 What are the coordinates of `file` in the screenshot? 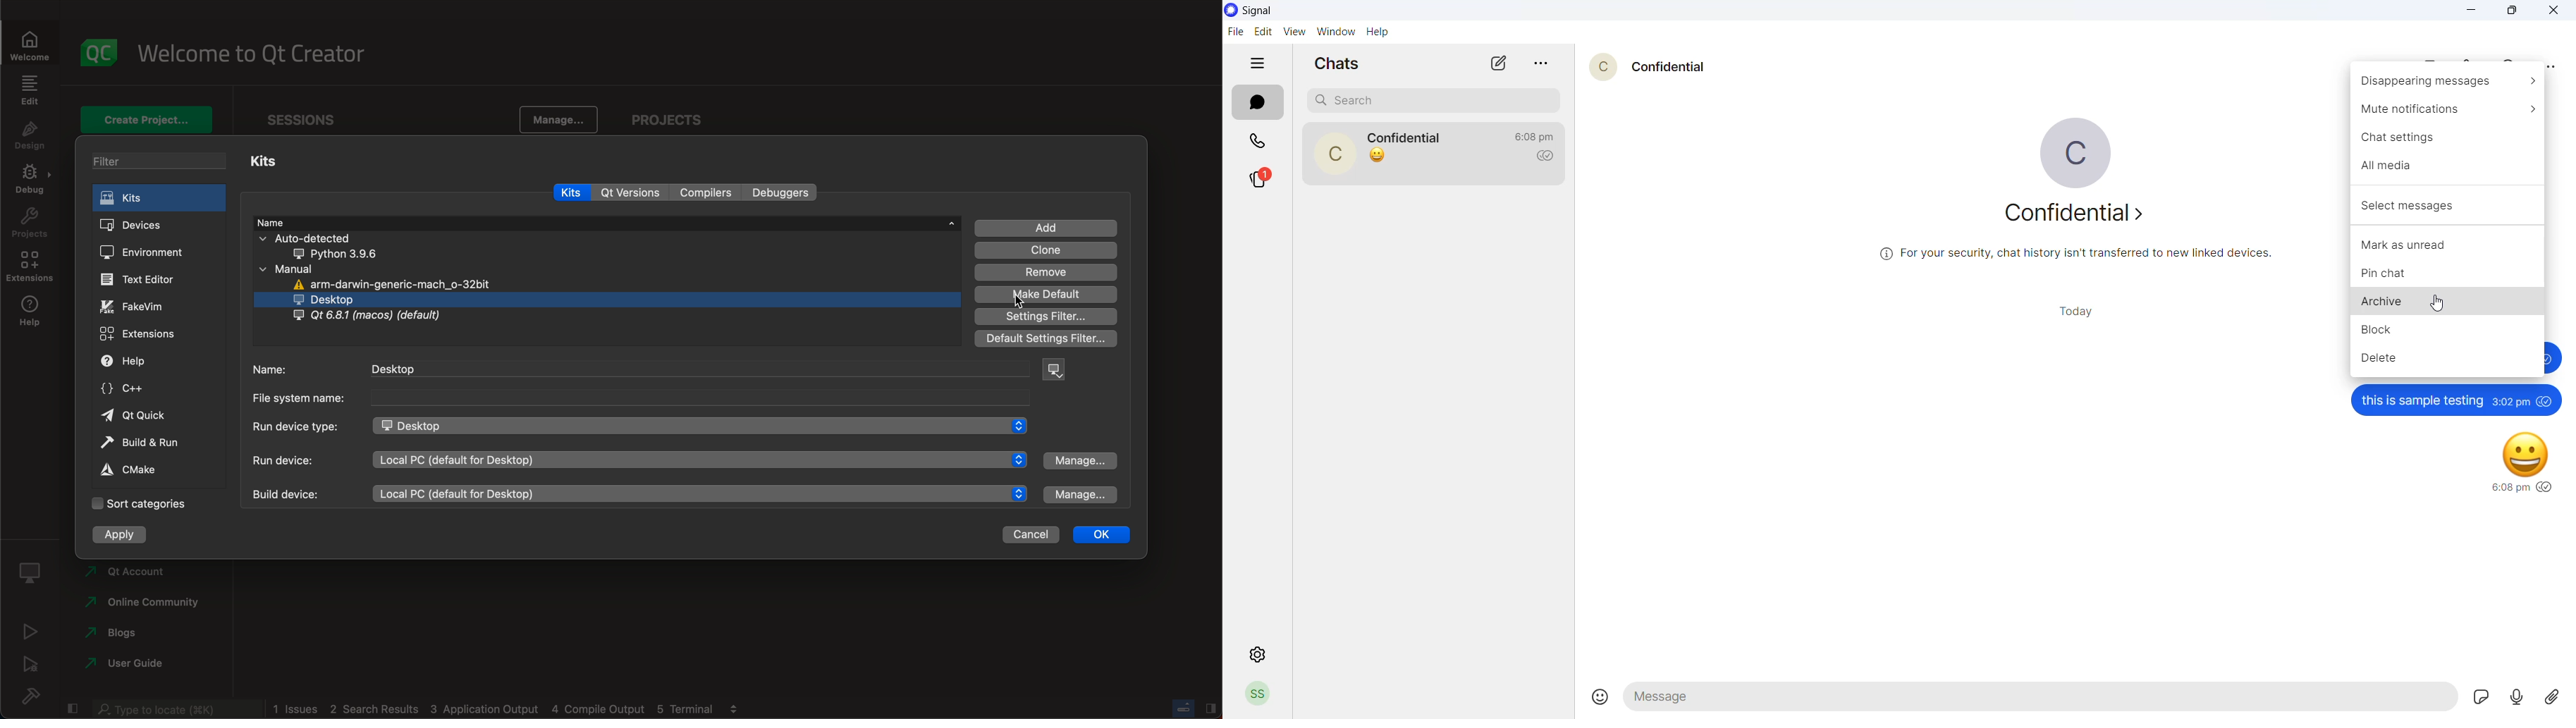 It's located at (1237, 30).